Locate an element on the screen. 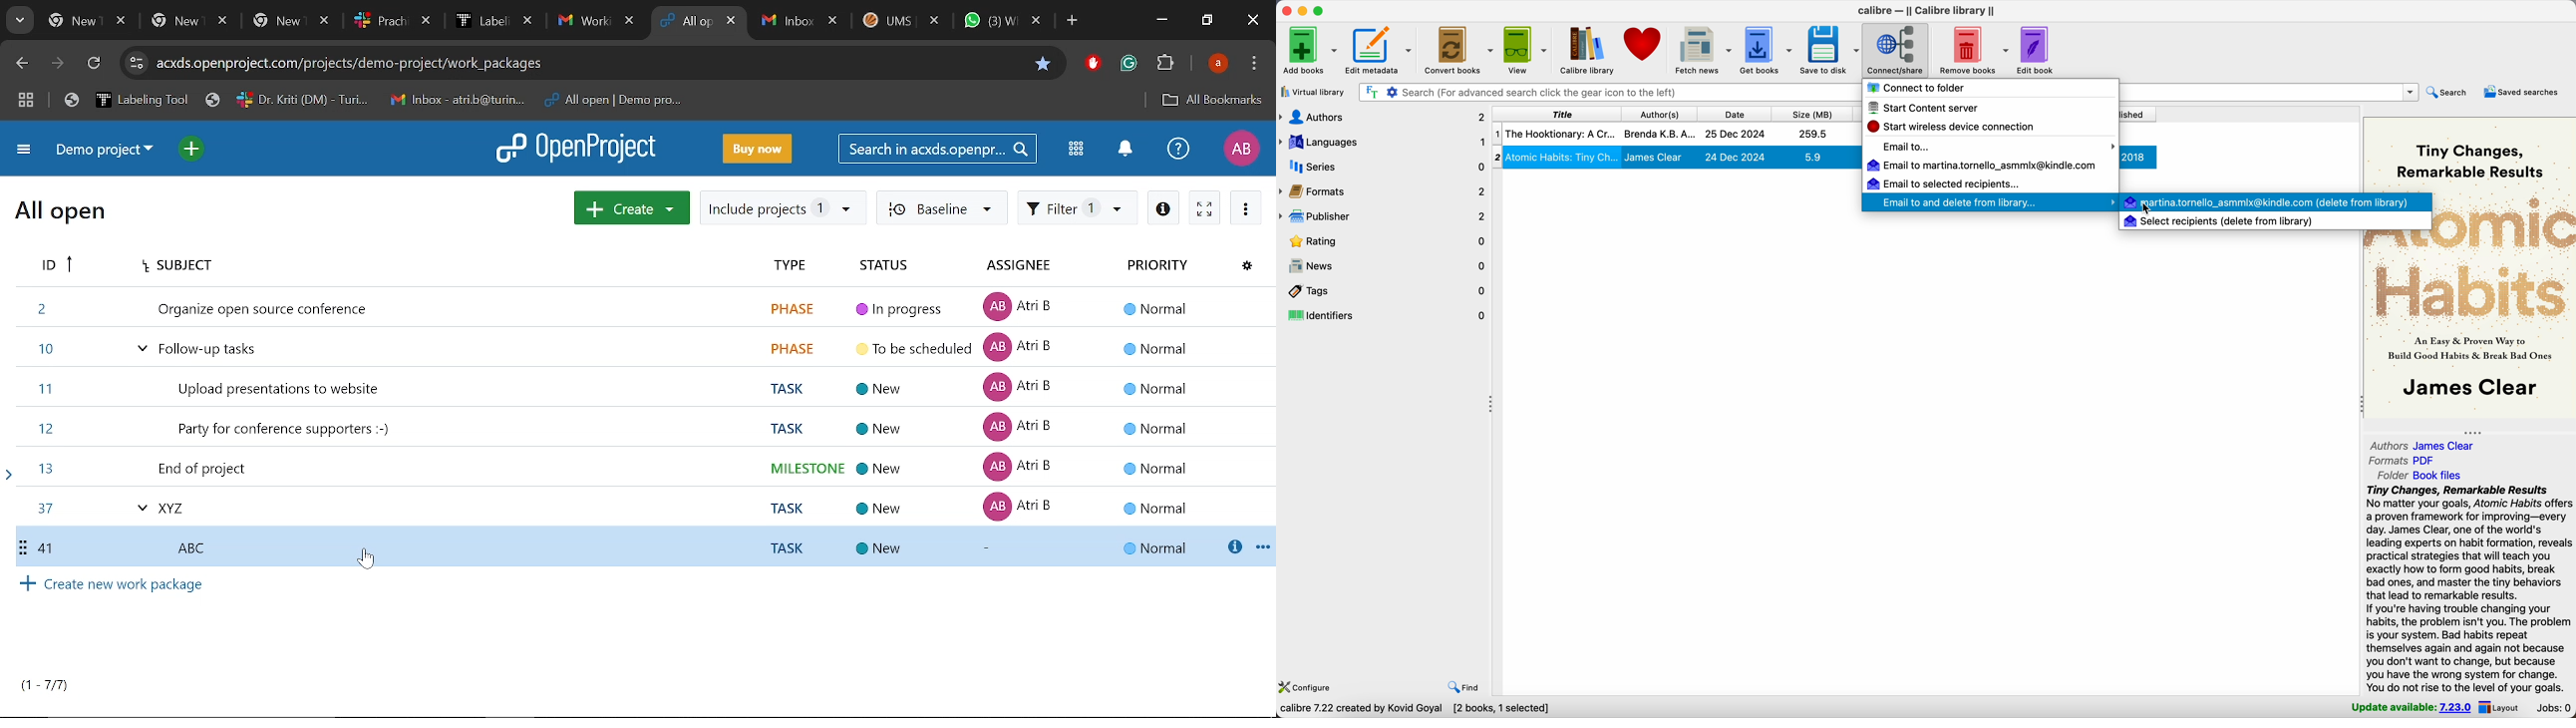 This screenshot has width=2576, height=728. Include projects is located at coordinates (784, 209).